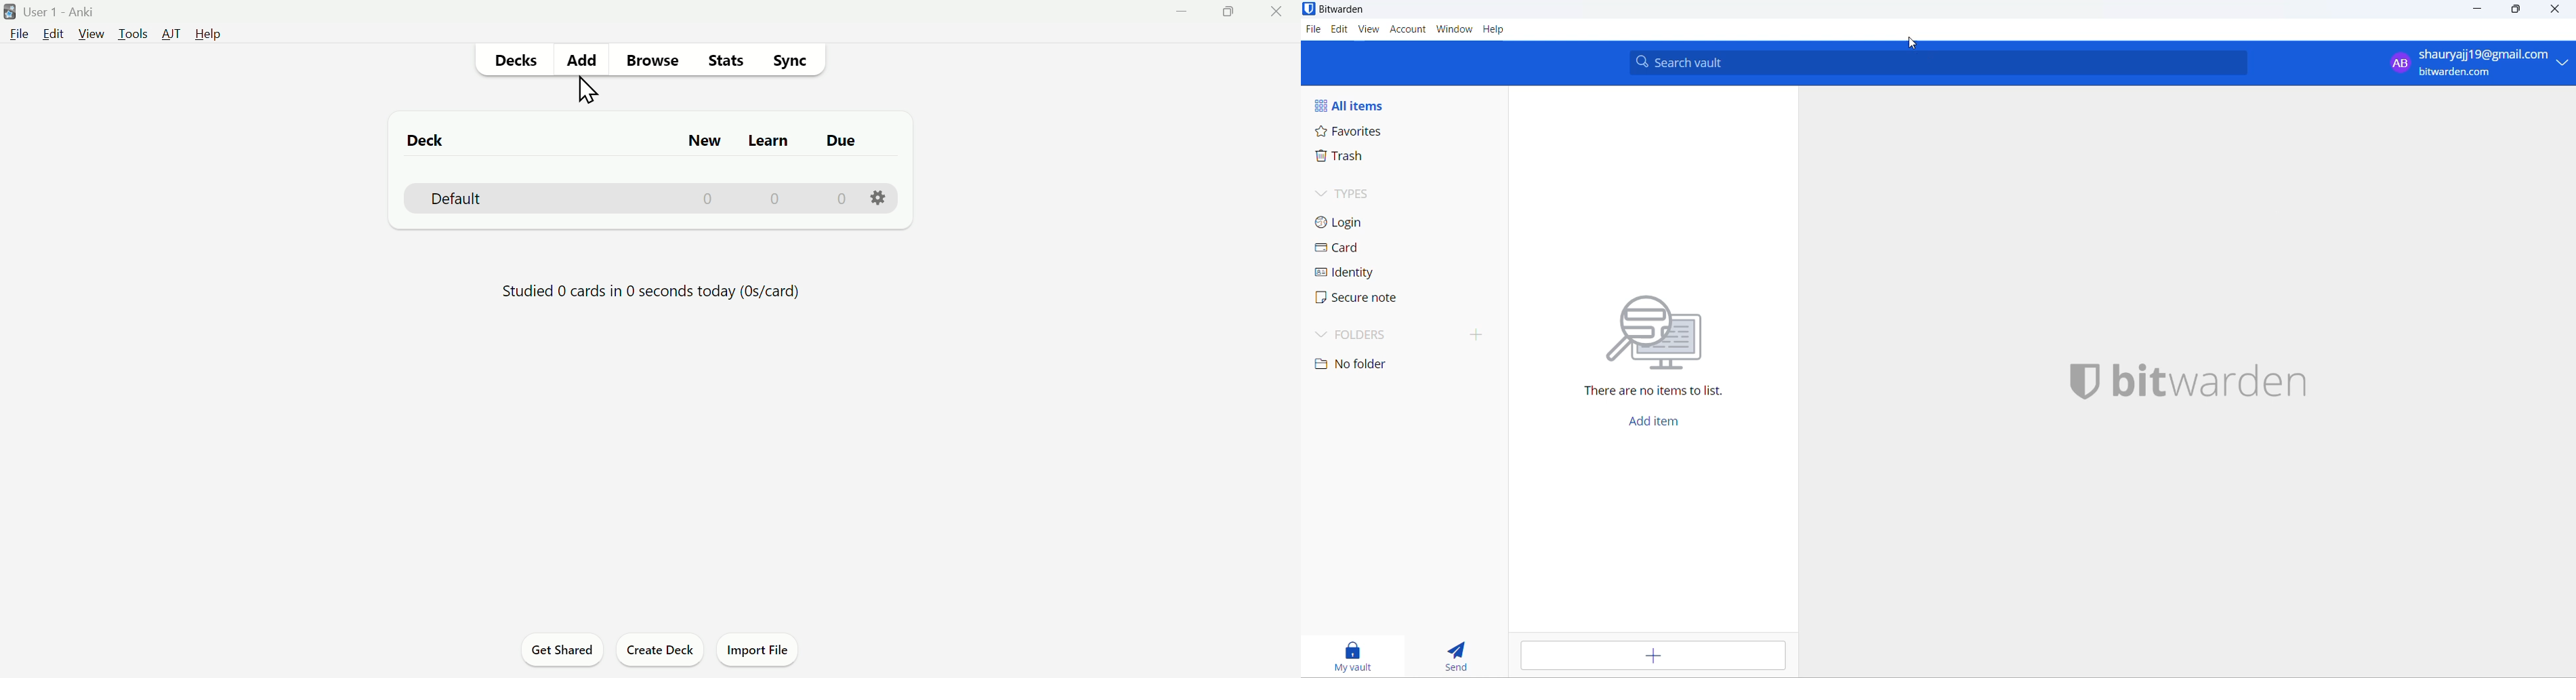 The image size is (2576, 700). What do you see at coordinates (725, 60) in the screenshot?
I see `Stats` at bounding box center [725, 60].